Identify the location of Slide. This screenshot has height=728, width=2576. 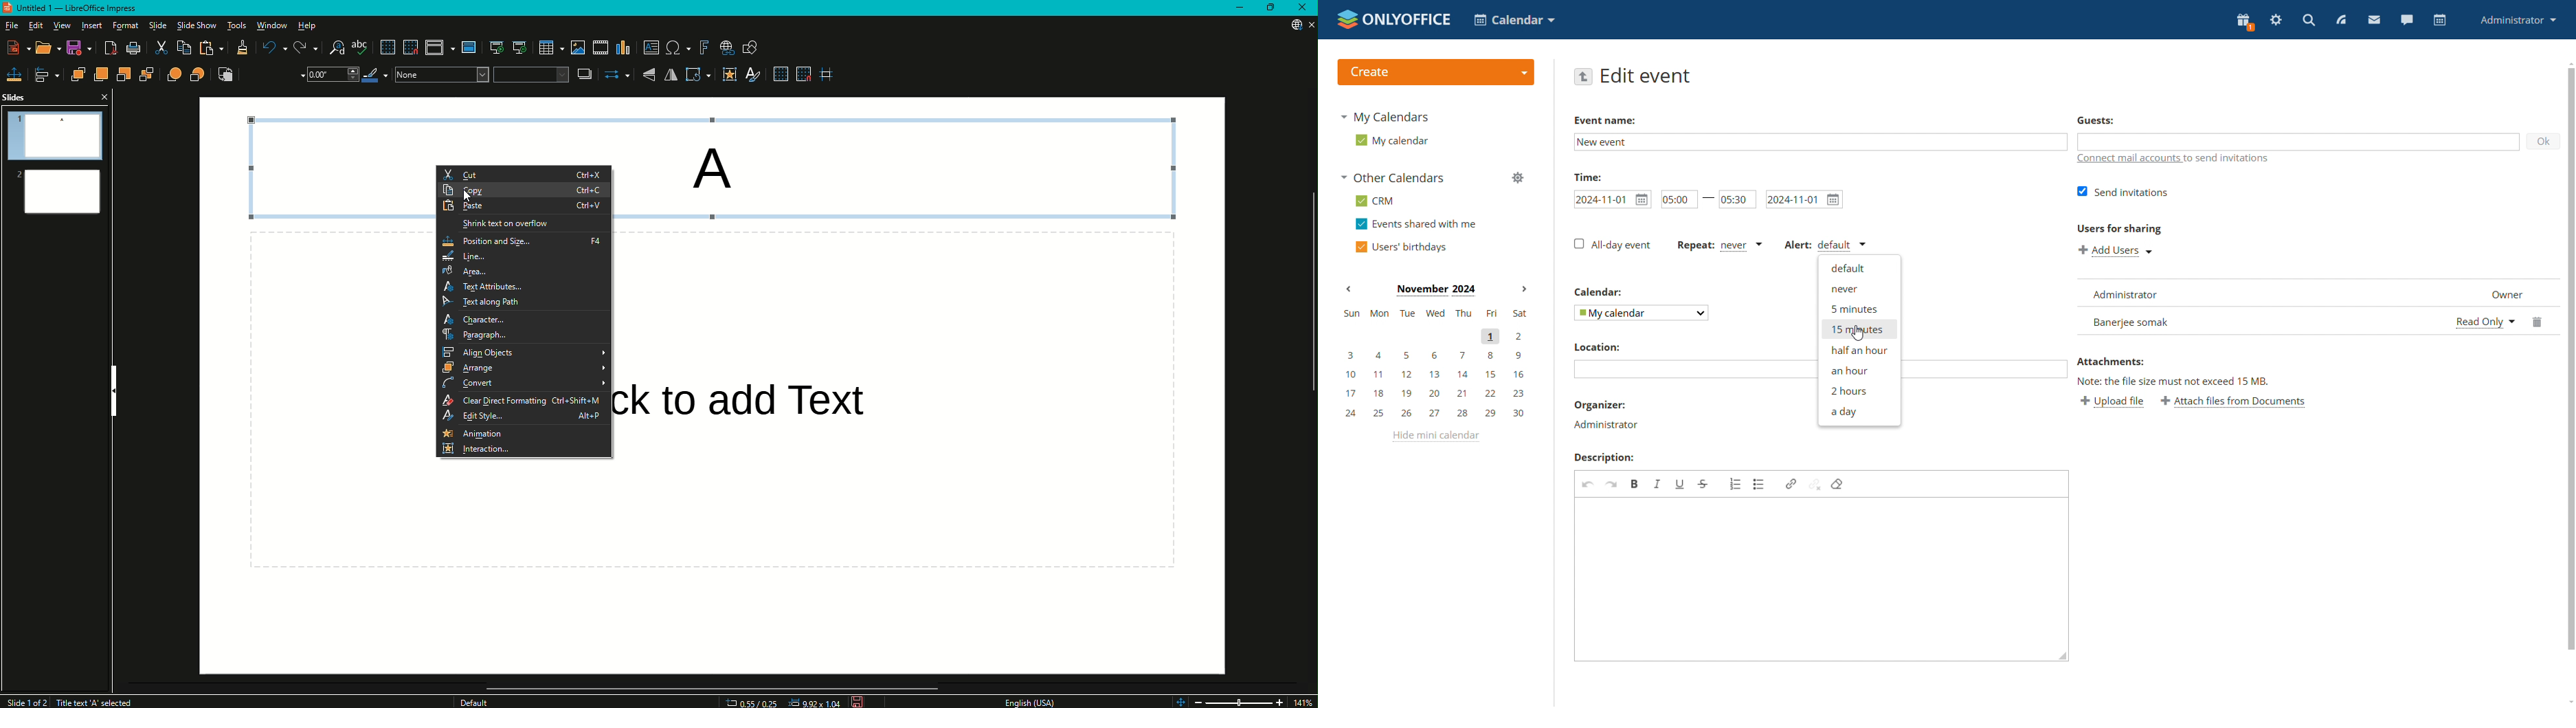
(158, 26).